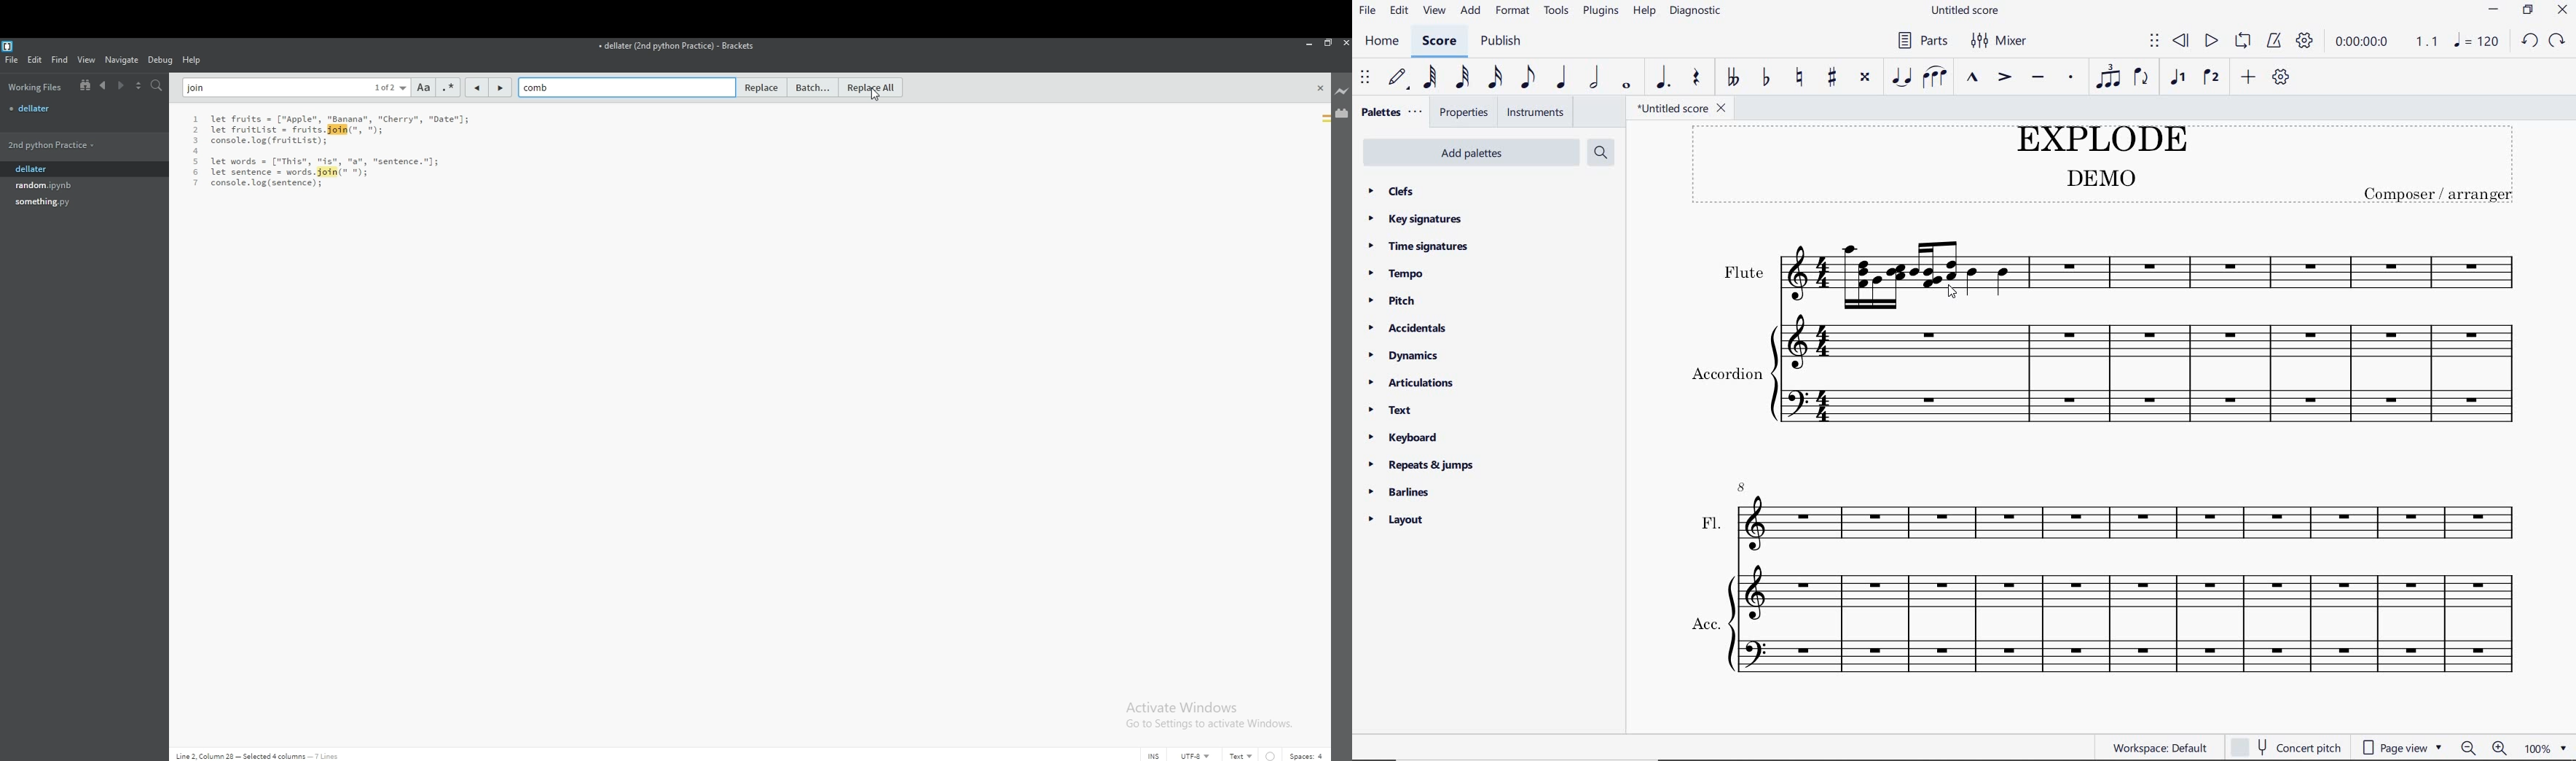  Describe the element at coordinates (1320, 88) in the screenshot. I see `close` at that location.